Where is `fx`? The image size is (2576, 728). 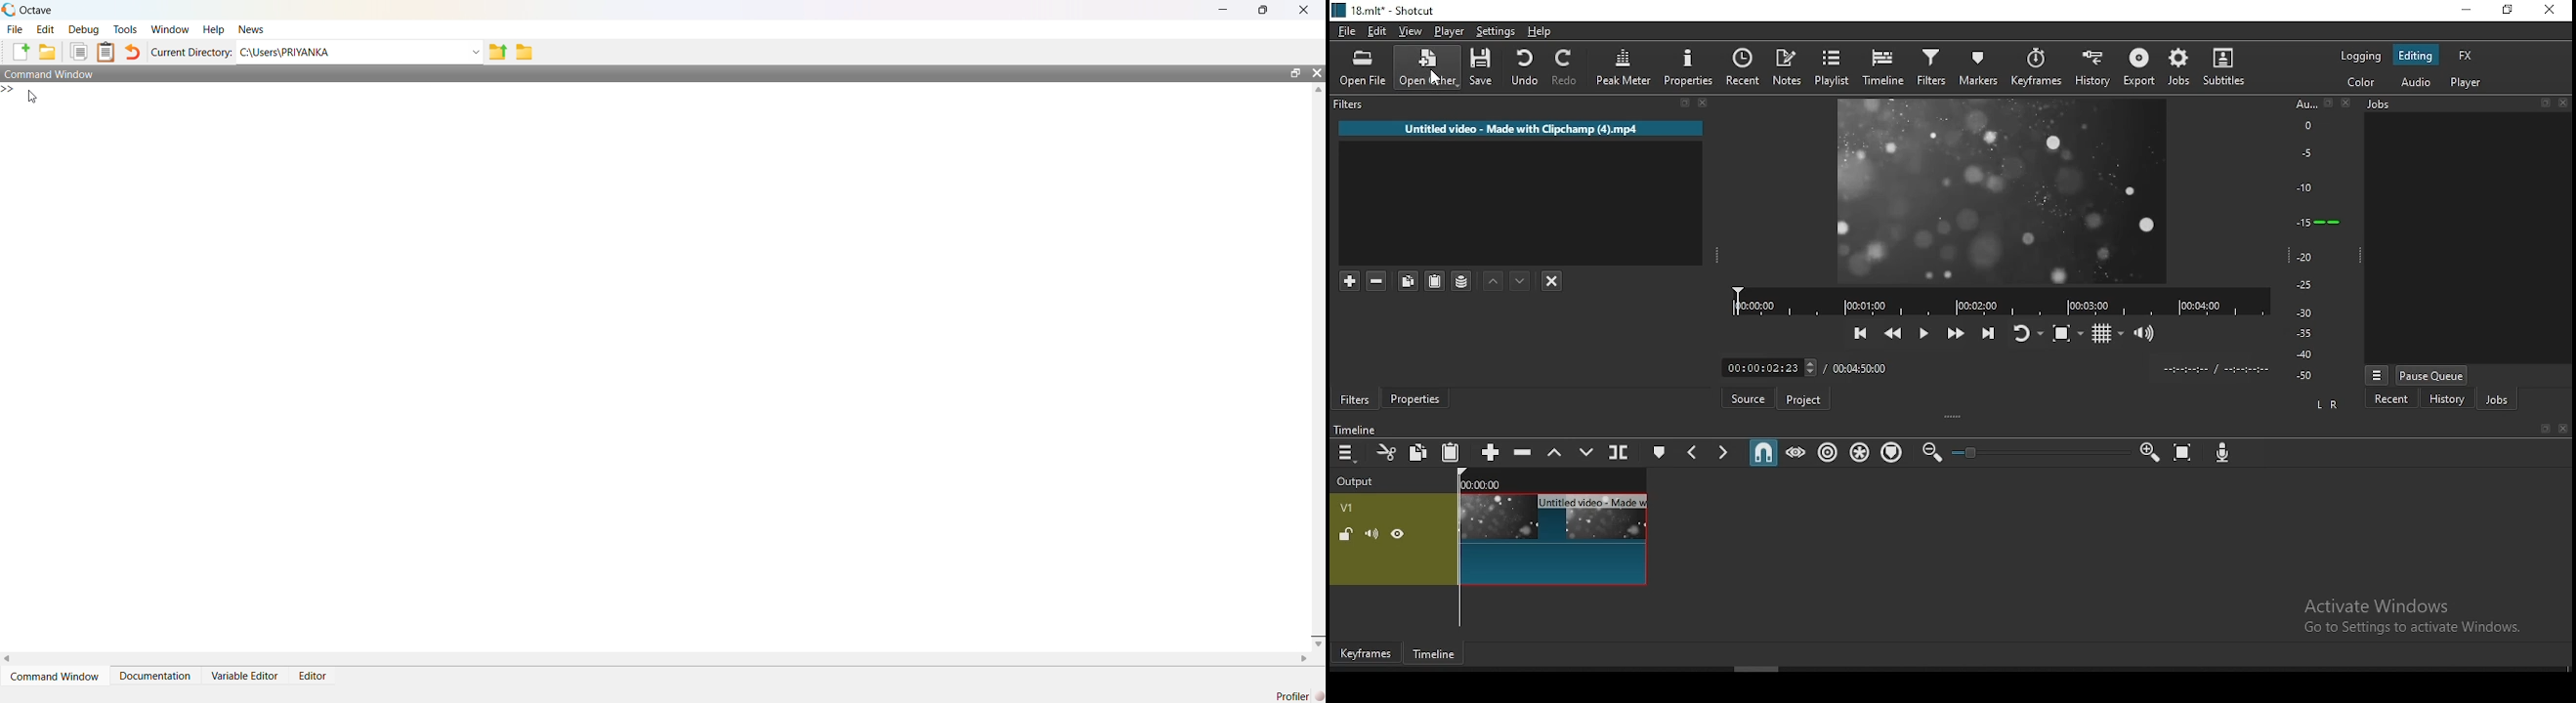 fx is located at coordinates (2466, 55).